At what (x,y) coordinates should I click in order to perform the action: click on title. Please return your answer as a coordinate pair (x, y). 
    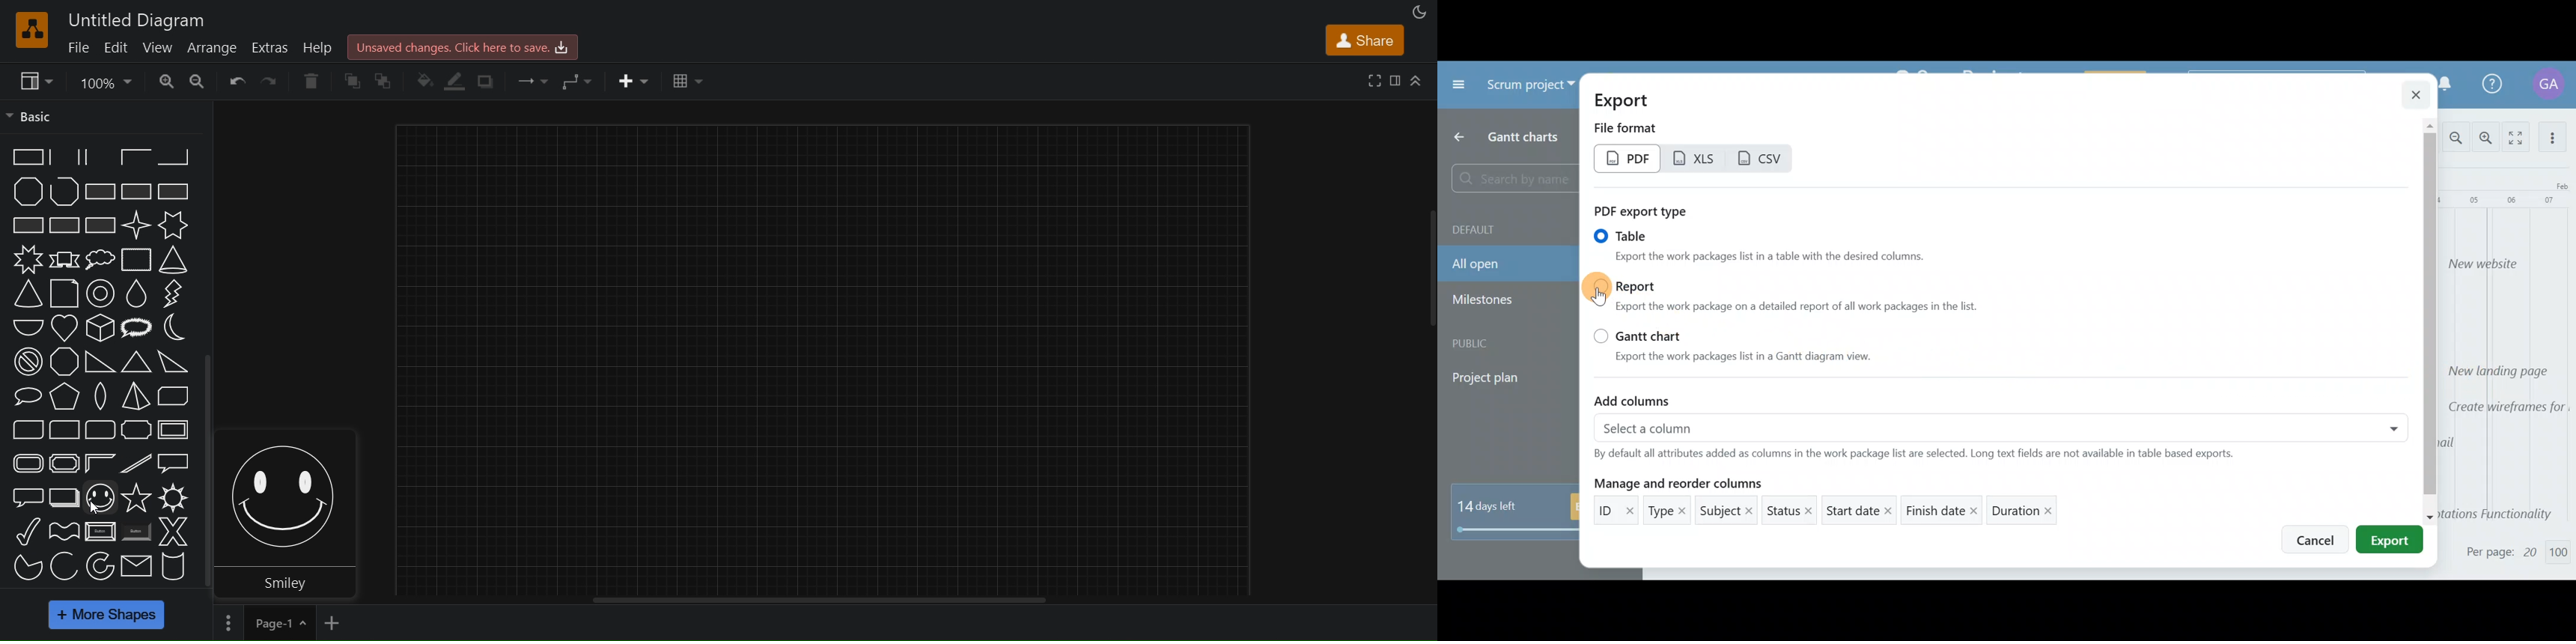
    Looking at the image, I should click on (142, 19).